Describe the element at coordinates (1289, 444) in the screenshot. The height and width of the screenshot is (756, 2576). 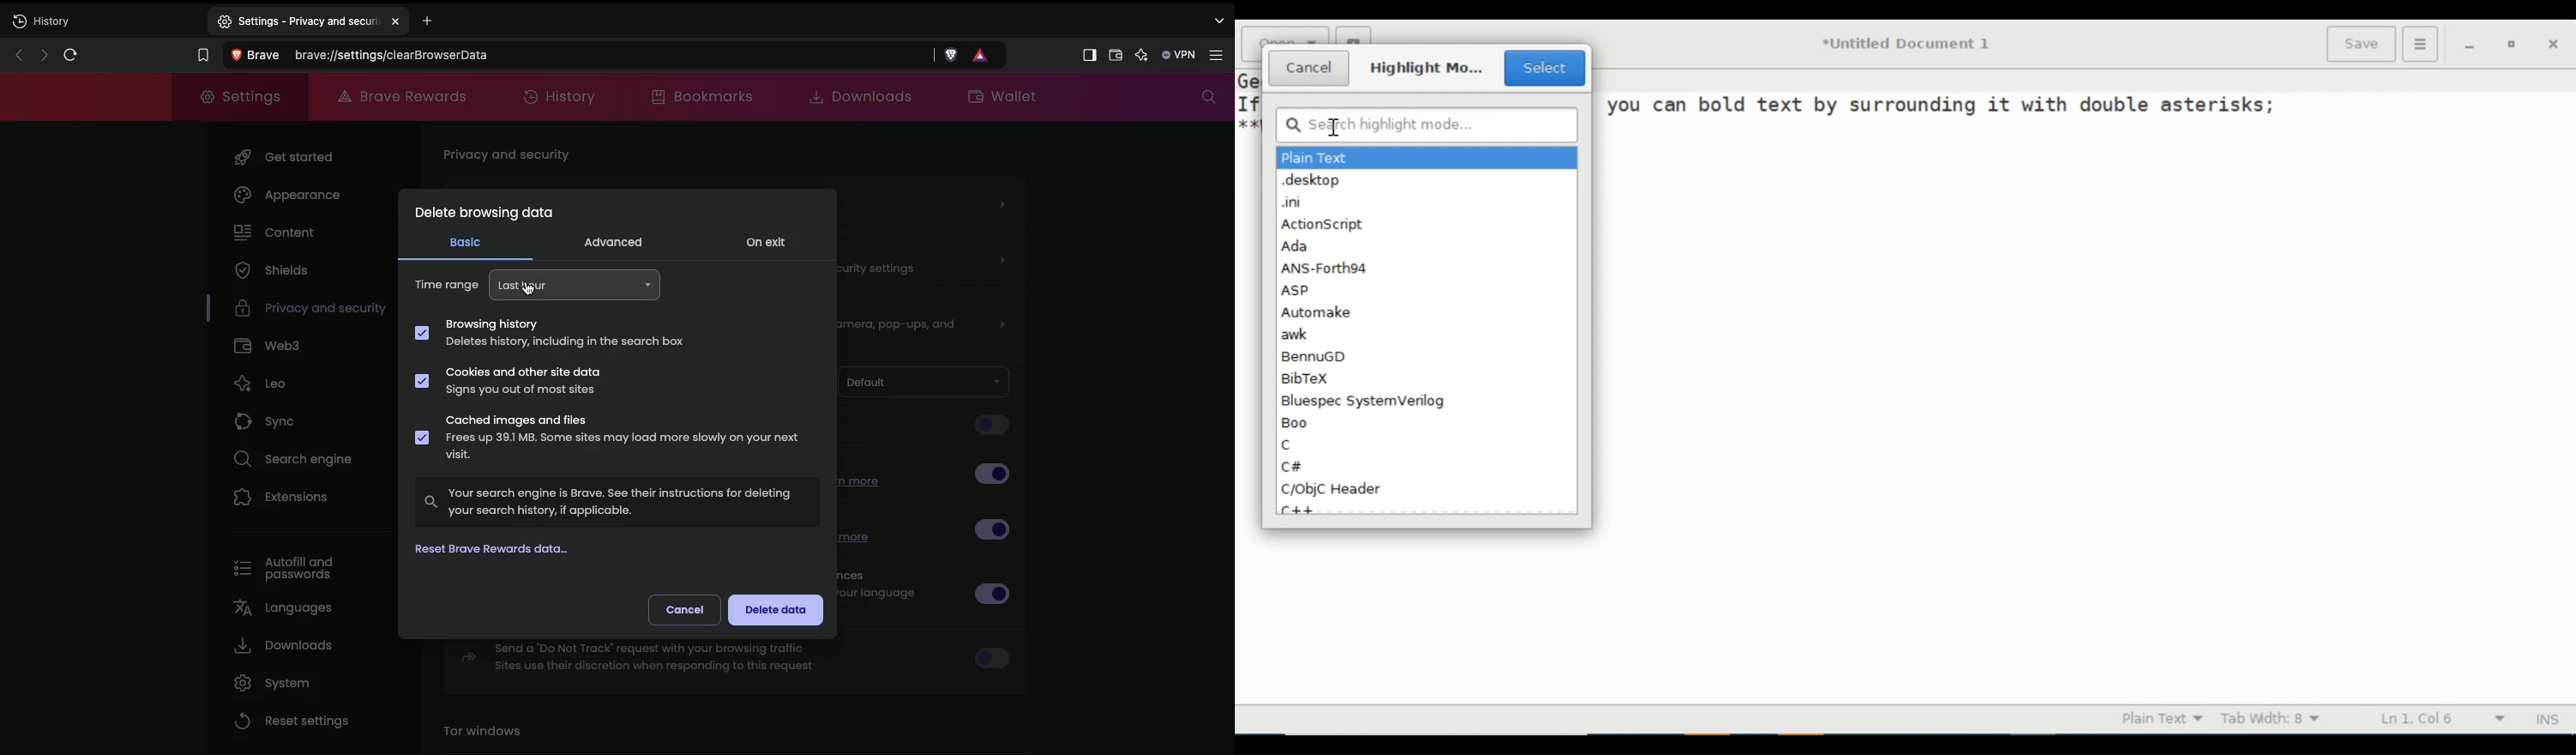
I see `C` at that location.